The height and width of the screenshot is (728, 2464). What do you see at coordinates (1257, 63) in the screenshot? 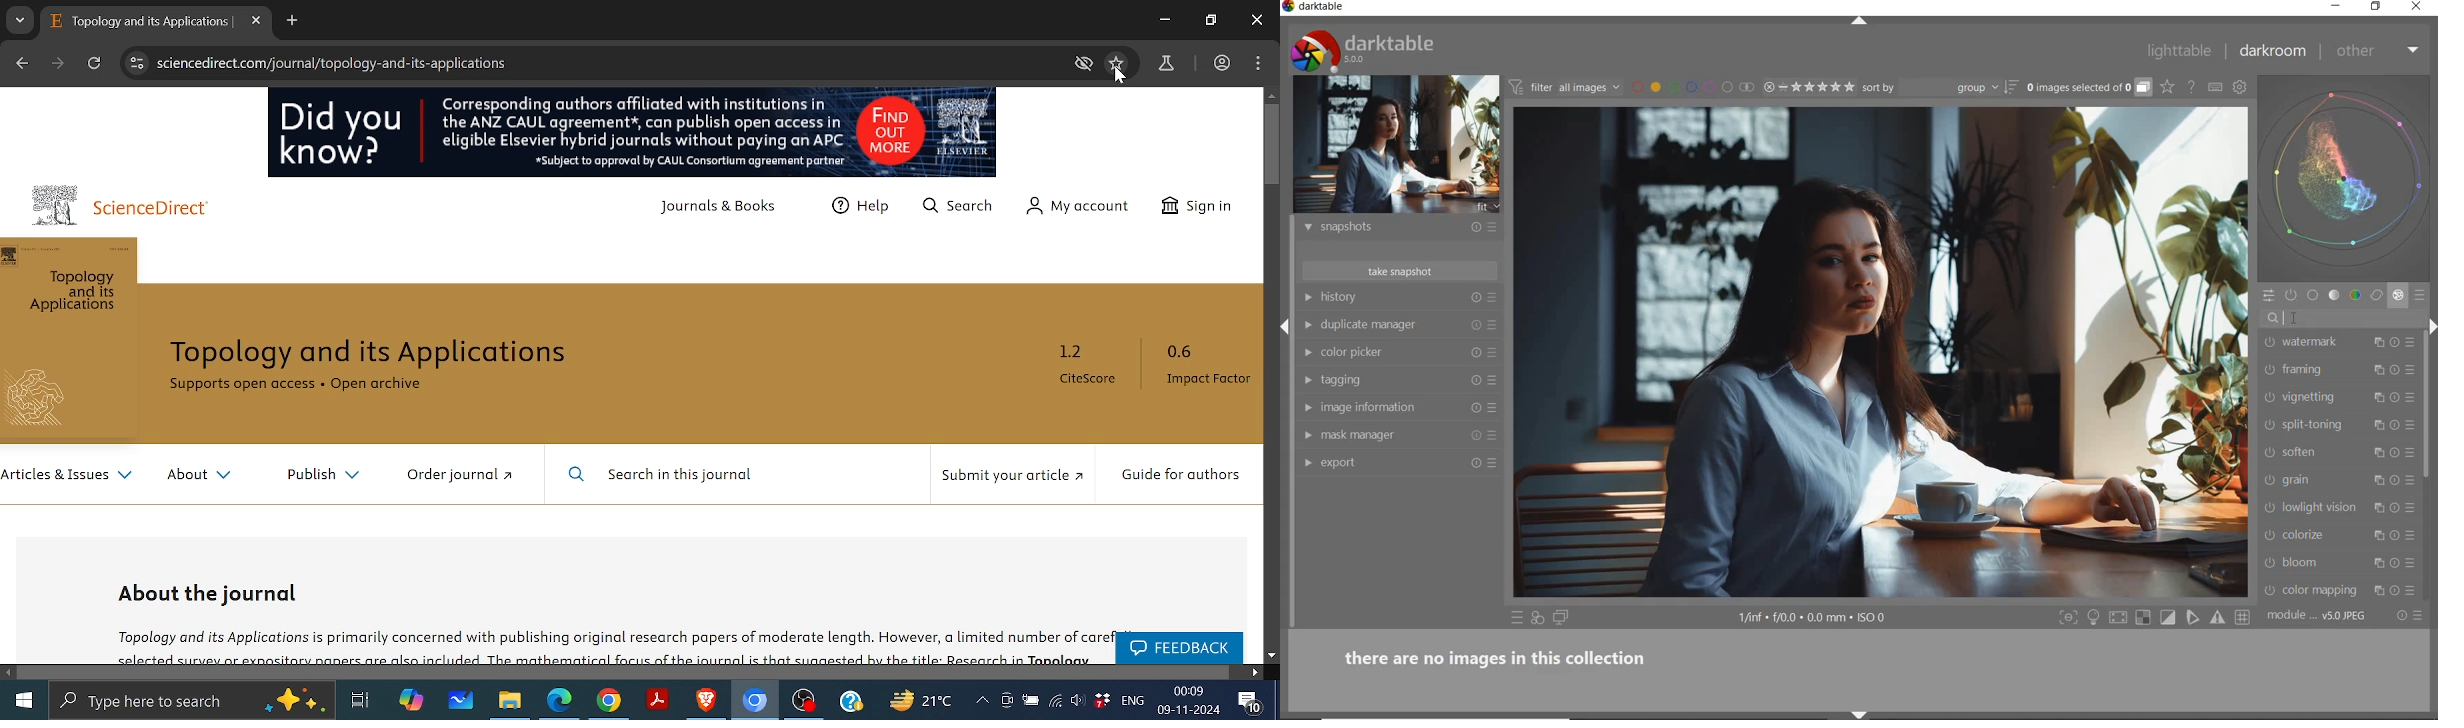
I see `Customize and control chromium` at bounding box center [1257, 63].